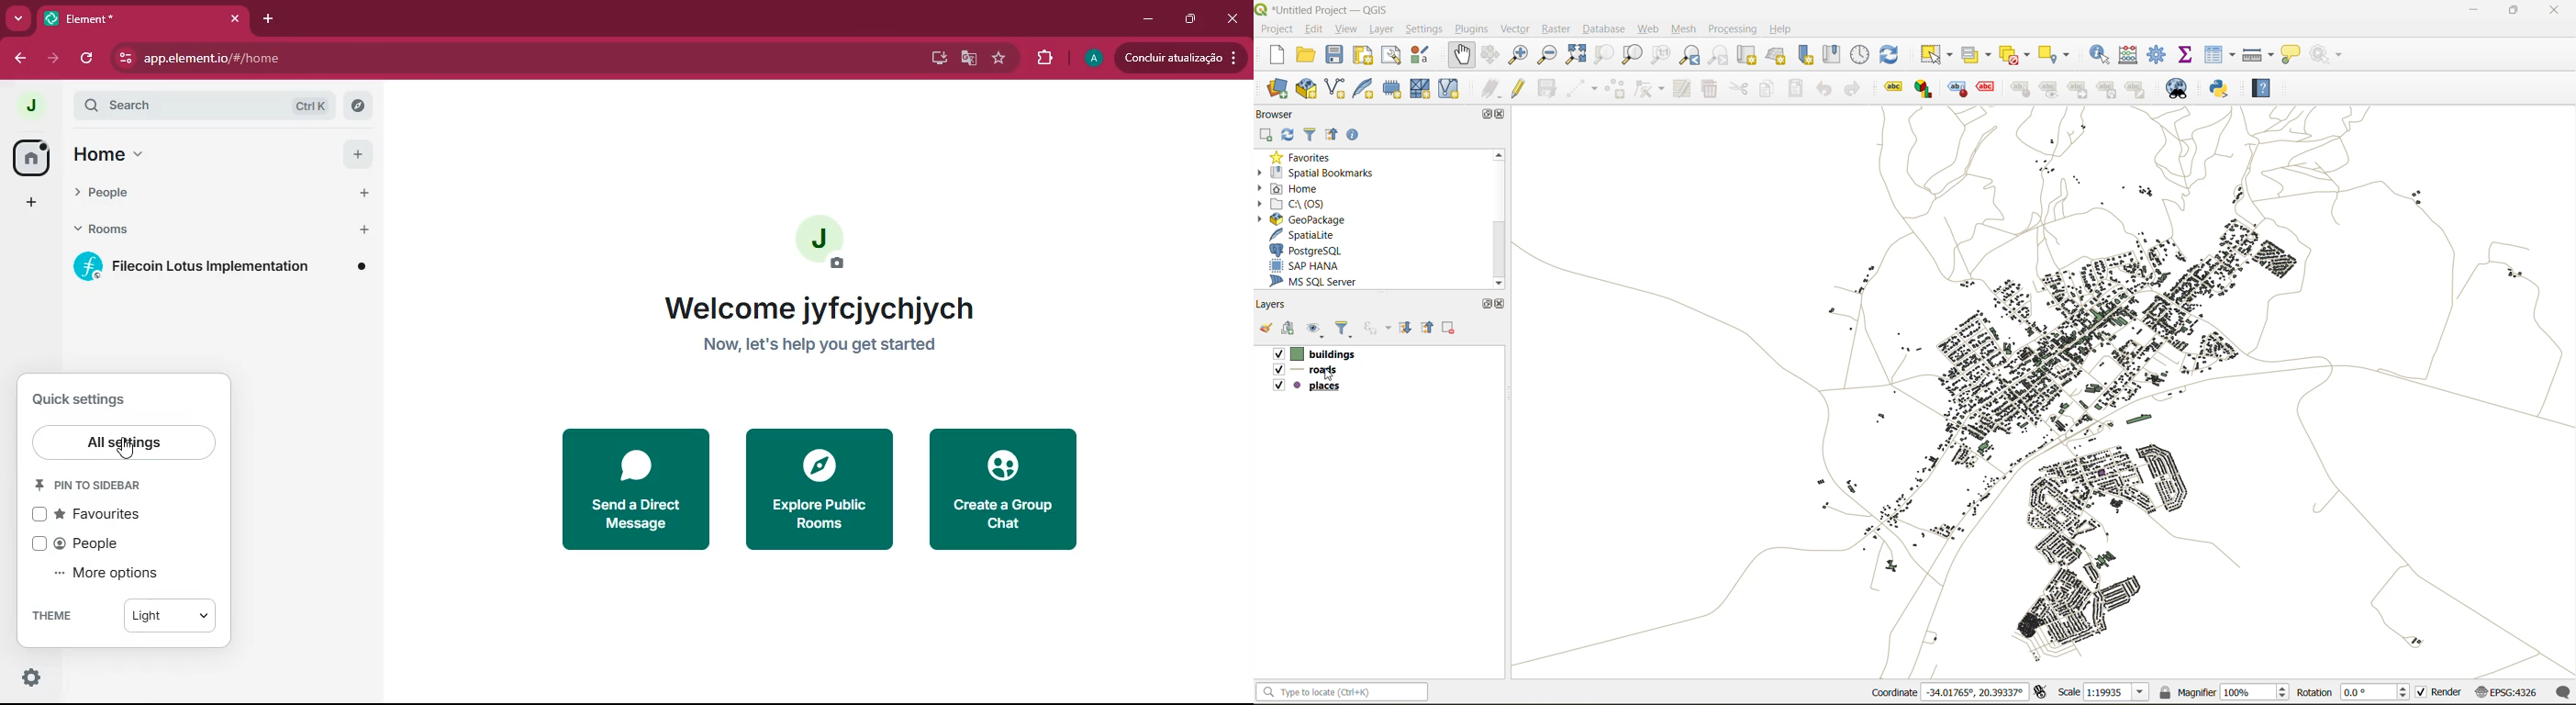  Describe the element at coordinates (84, 60) in the screenshot. I see `refresh` at that location.